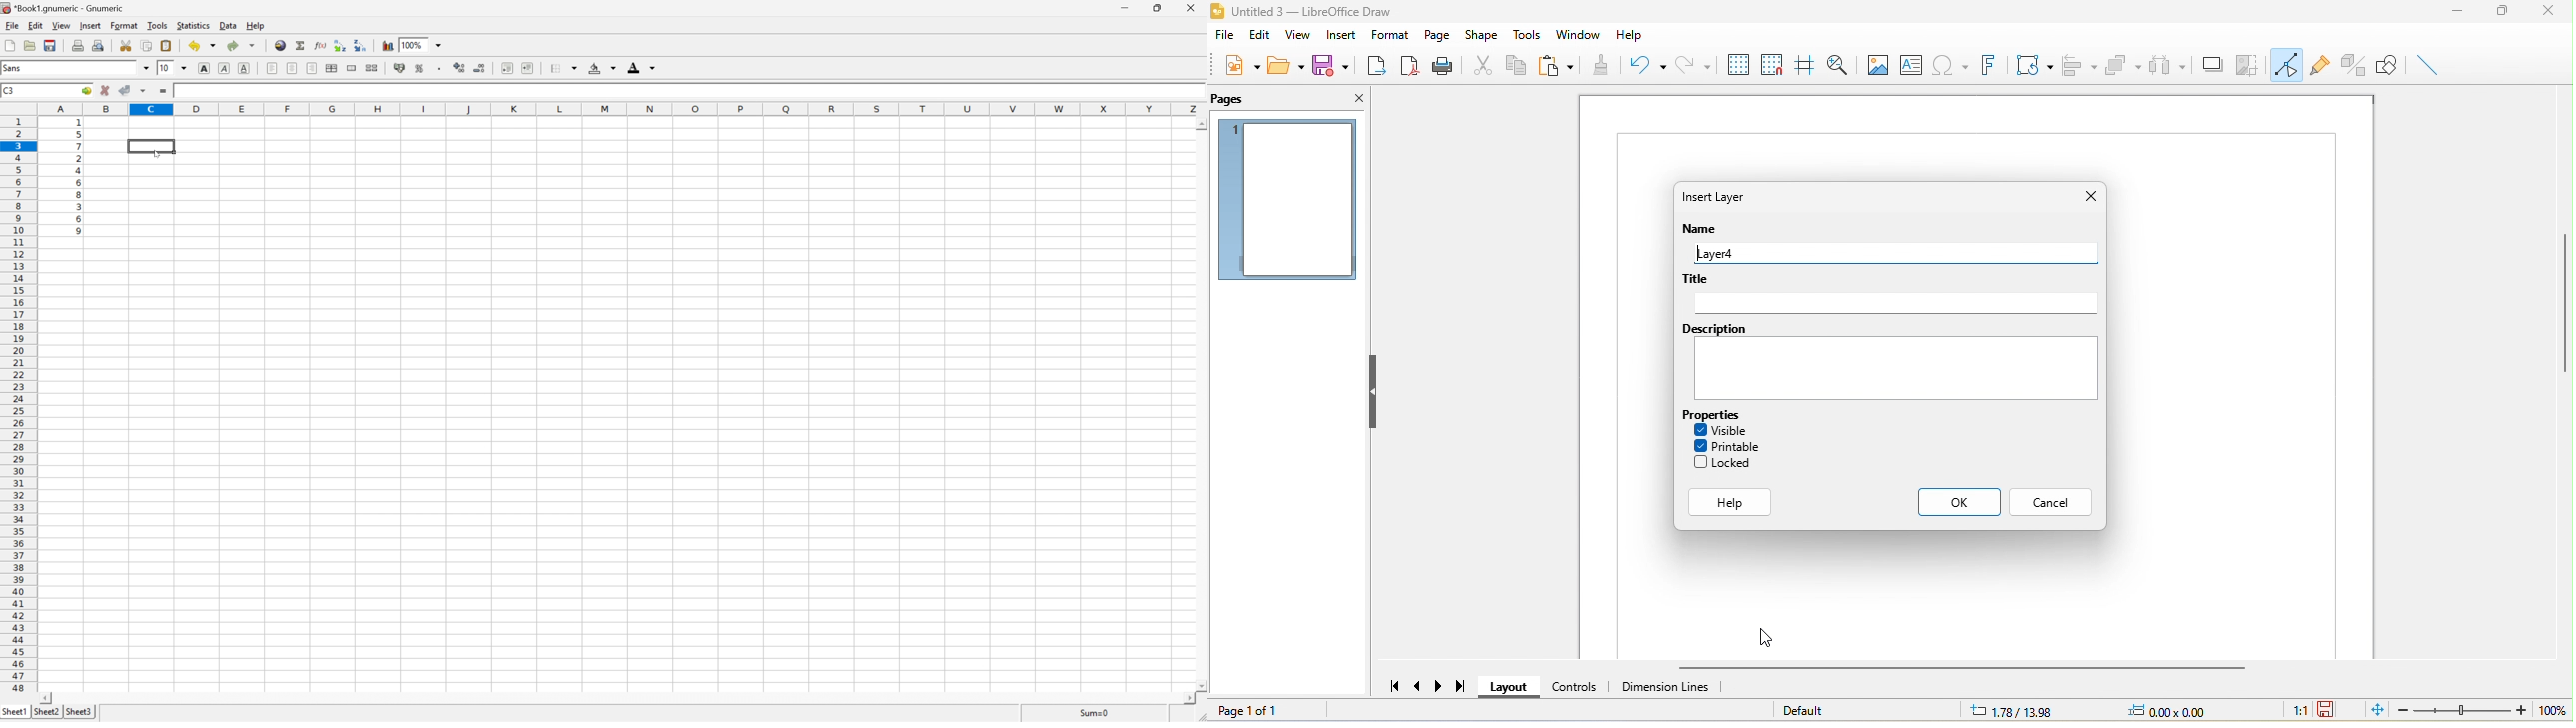 The height and width of the screenshot is (728, 2576). I want to click on pages, so click(1240, 101).